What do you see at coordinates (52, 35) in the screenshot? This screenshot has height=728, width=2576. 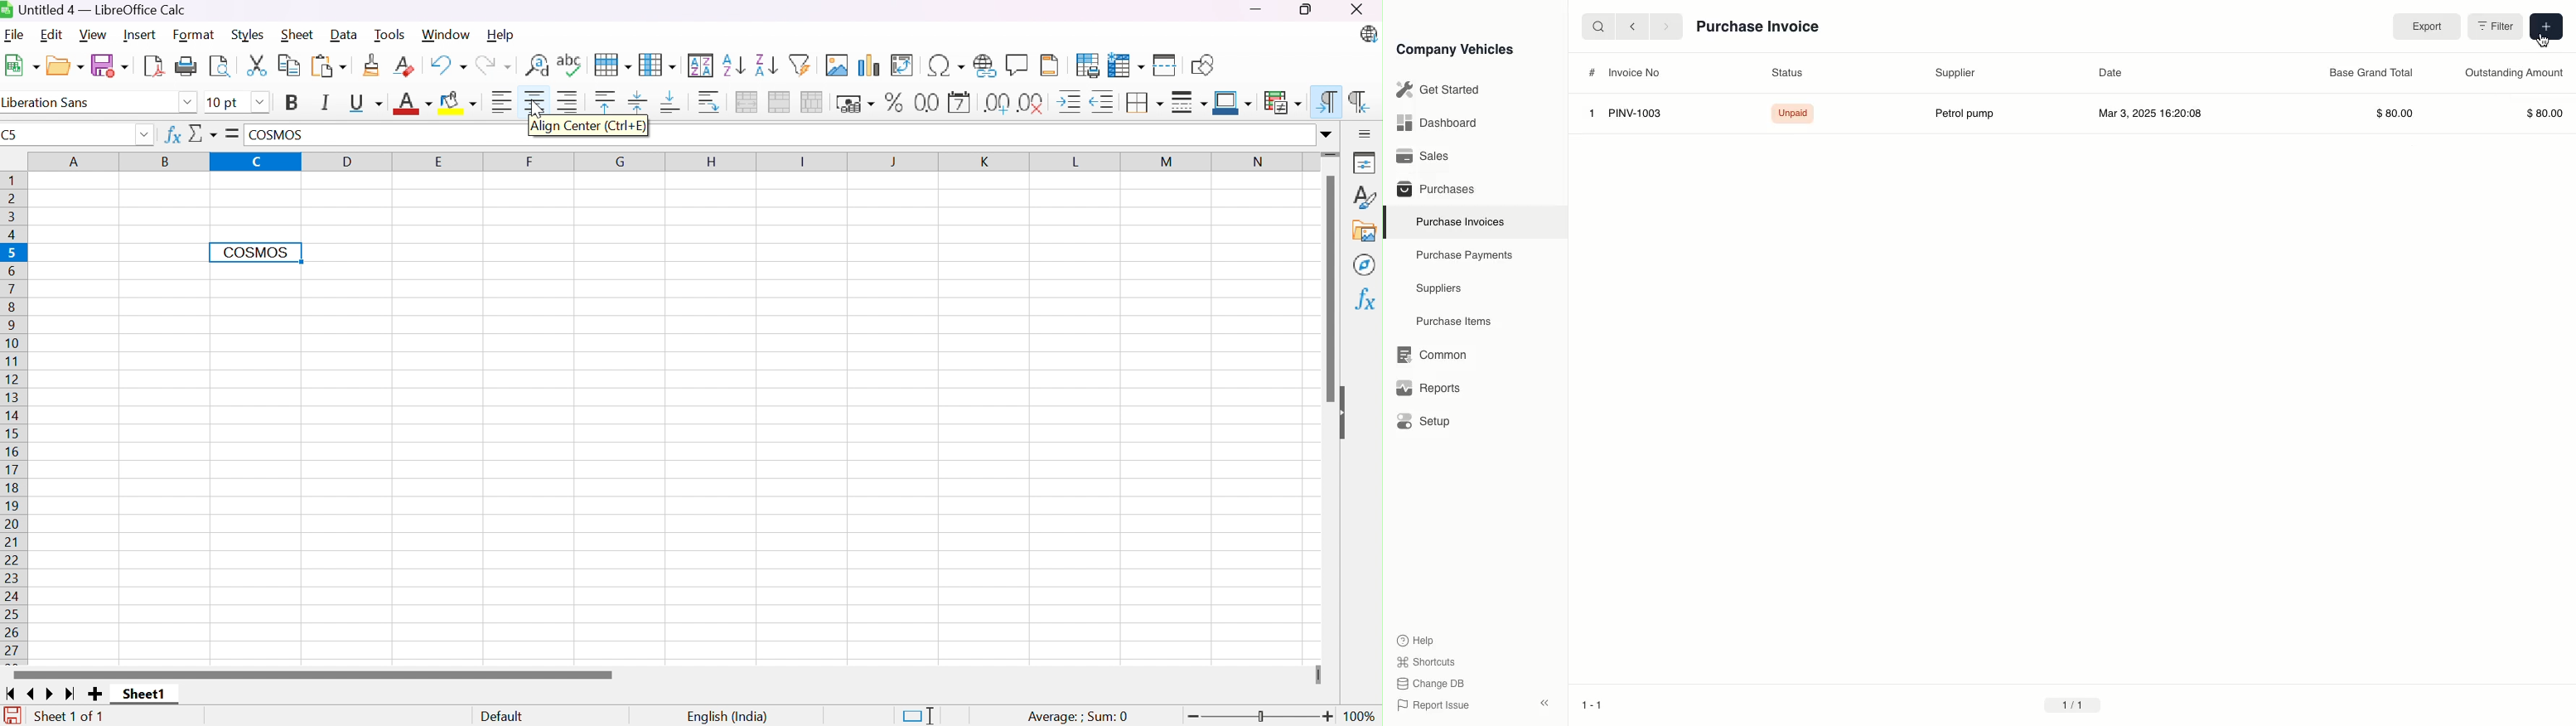 I see `Edit` at bounding box center [52, 35].